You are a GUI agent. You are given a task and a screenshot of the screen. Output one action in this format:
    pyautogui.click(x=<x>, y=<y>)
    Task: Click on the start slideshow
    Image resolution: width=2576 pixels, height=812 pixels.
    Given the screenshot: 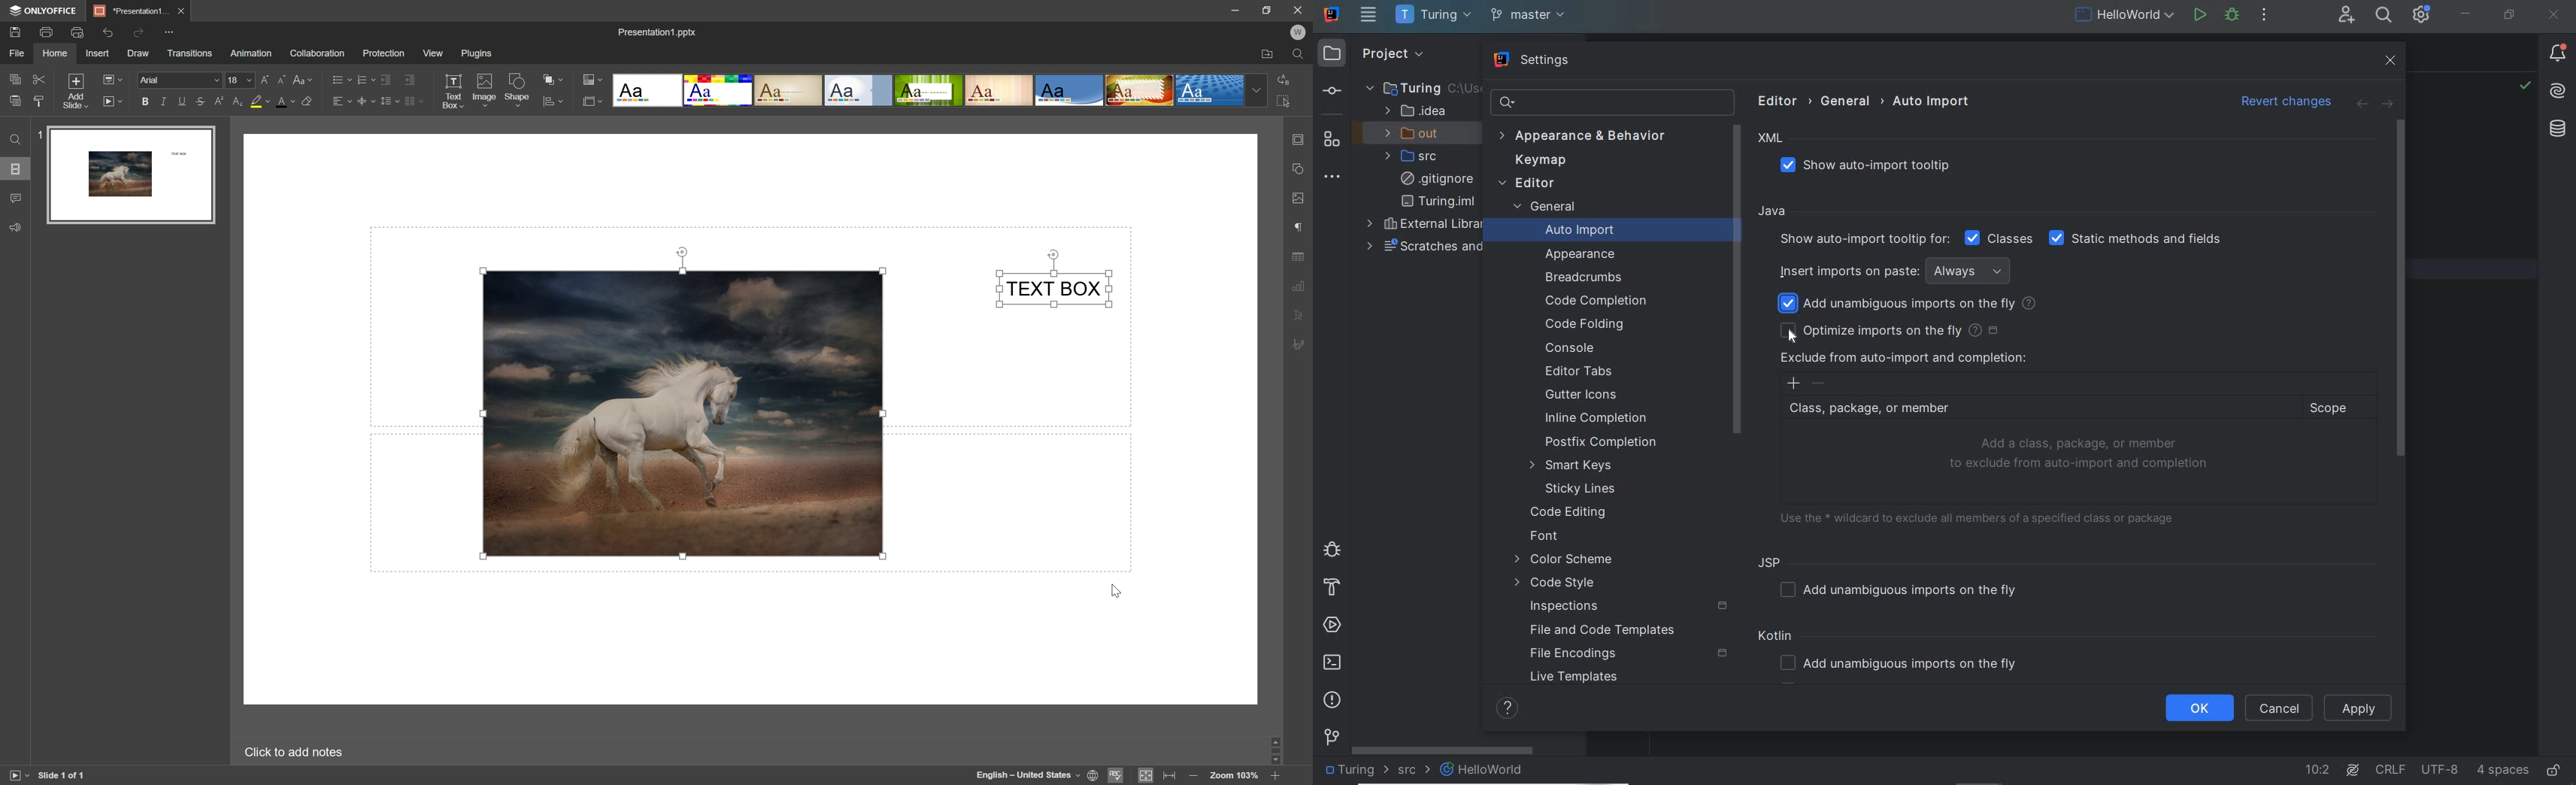 What is the action you would take?
    pyautogui.click(x=15, y=775)
    